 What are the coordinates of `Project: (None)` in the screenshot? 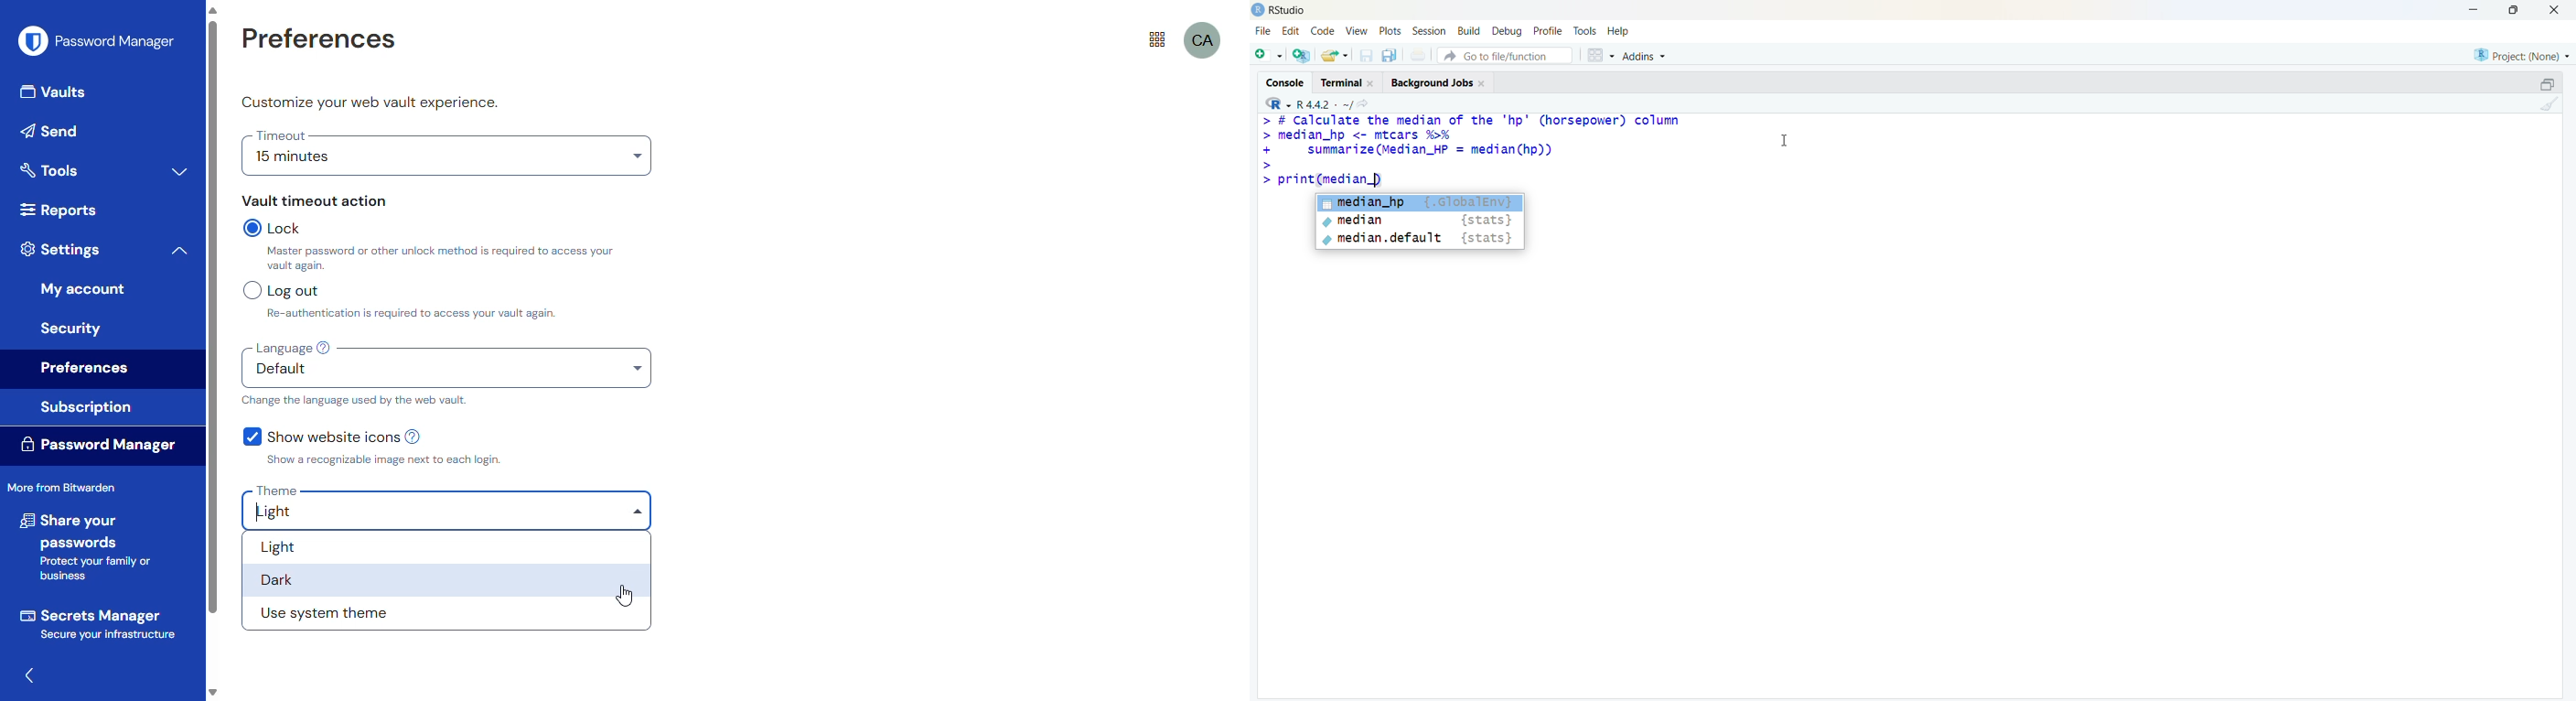 It's located at (2522, 55).